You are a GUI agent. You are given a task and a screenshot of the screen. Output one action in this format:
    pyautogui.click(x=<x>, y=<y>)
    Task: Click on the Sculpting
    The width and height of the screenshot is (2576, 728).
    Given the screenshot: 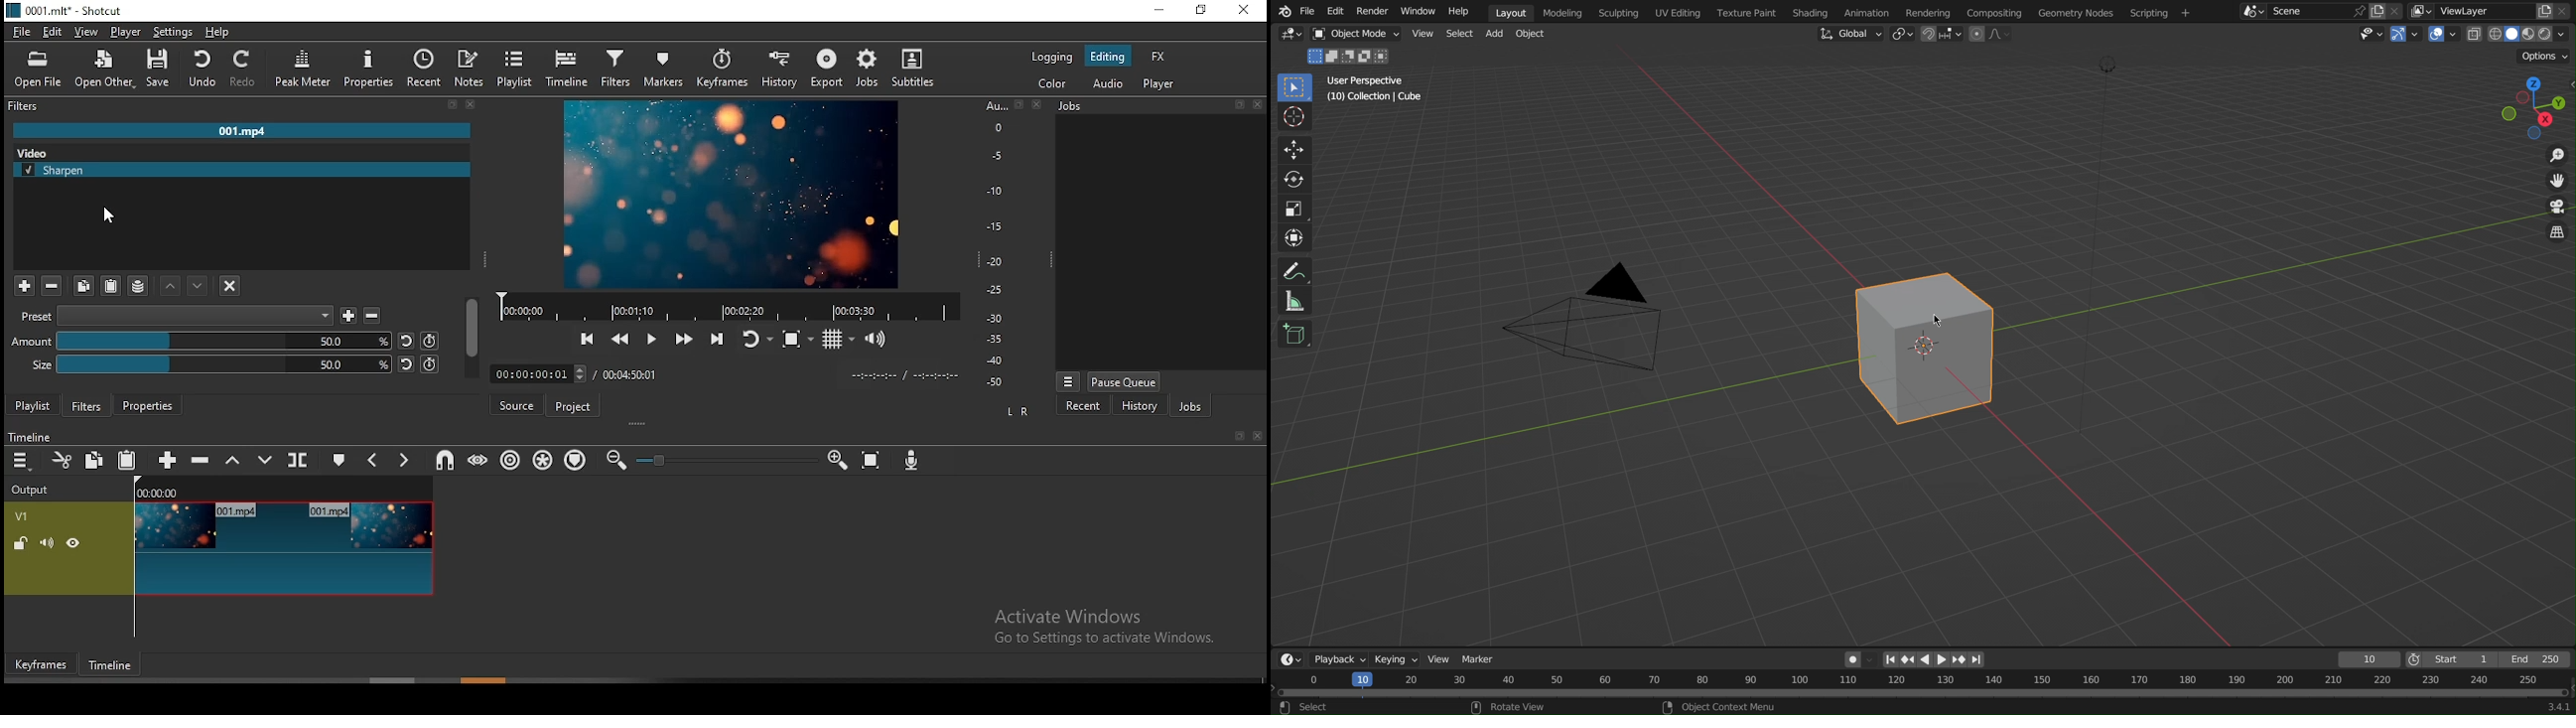 What is the action you would take?
    pyautogui.click(x=1616, y=12)
    